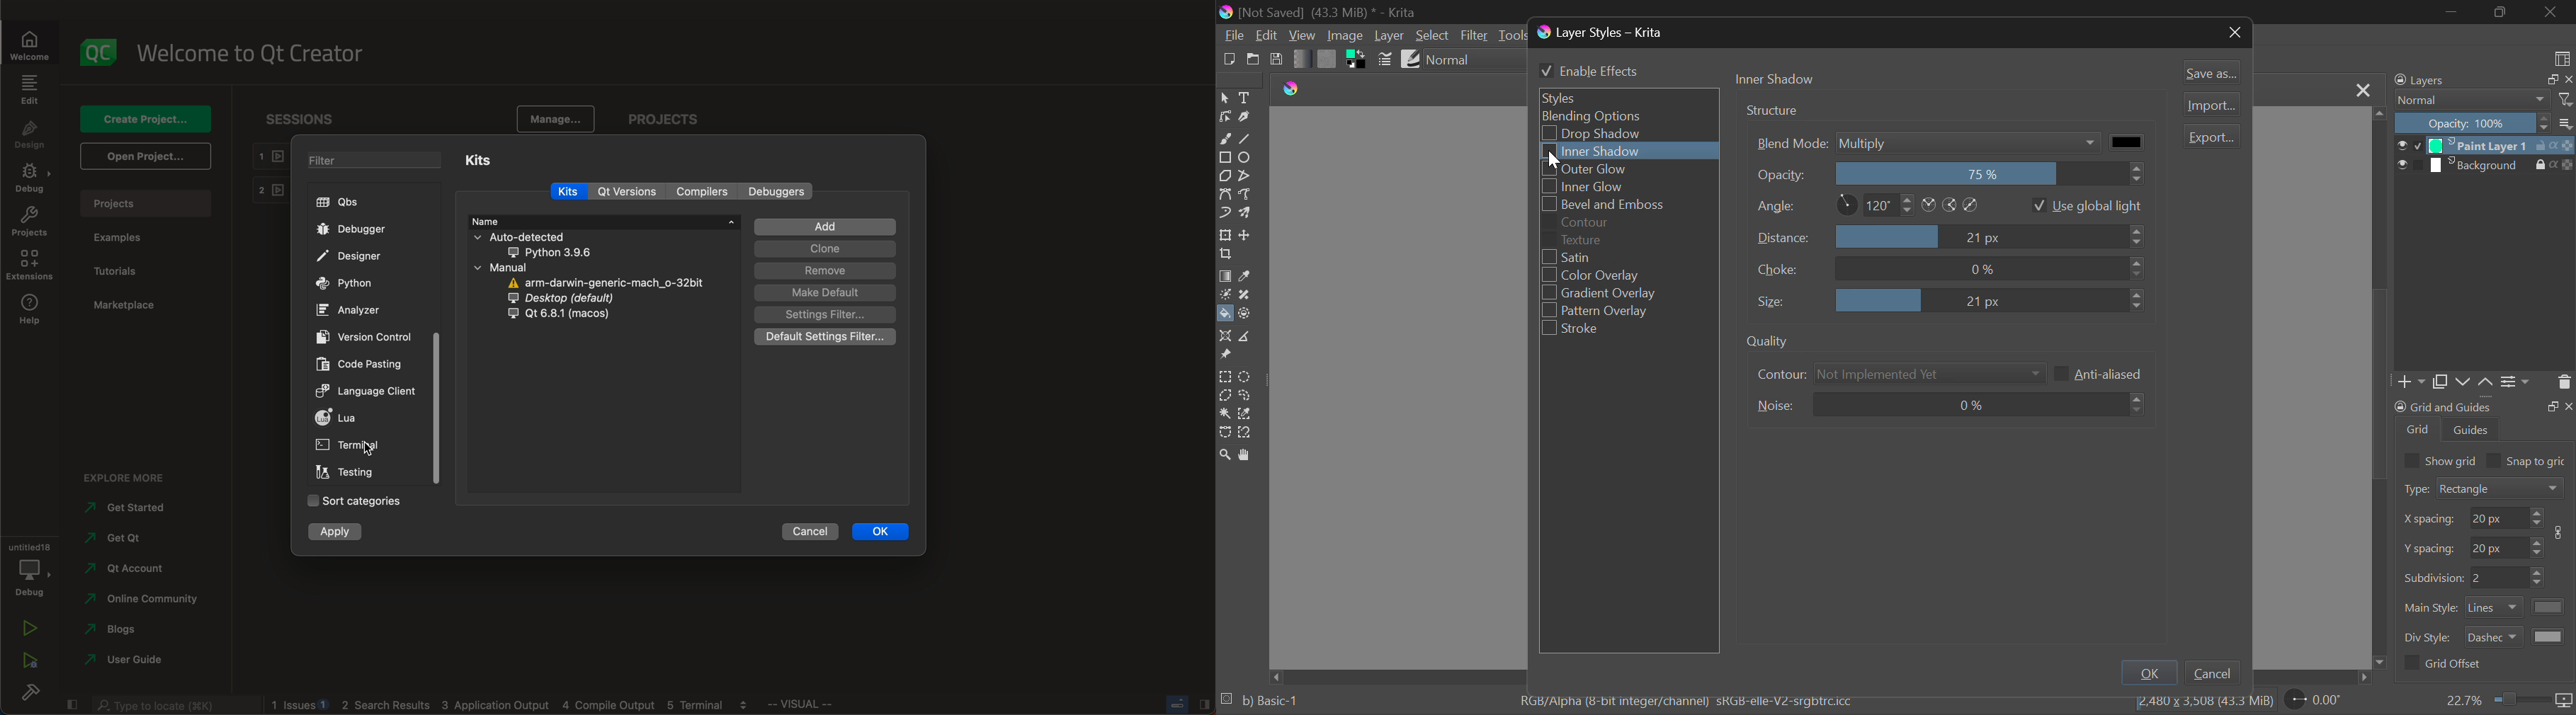 This screenshot has width=2576, height=728. I want to click on community, so click(147, 599).